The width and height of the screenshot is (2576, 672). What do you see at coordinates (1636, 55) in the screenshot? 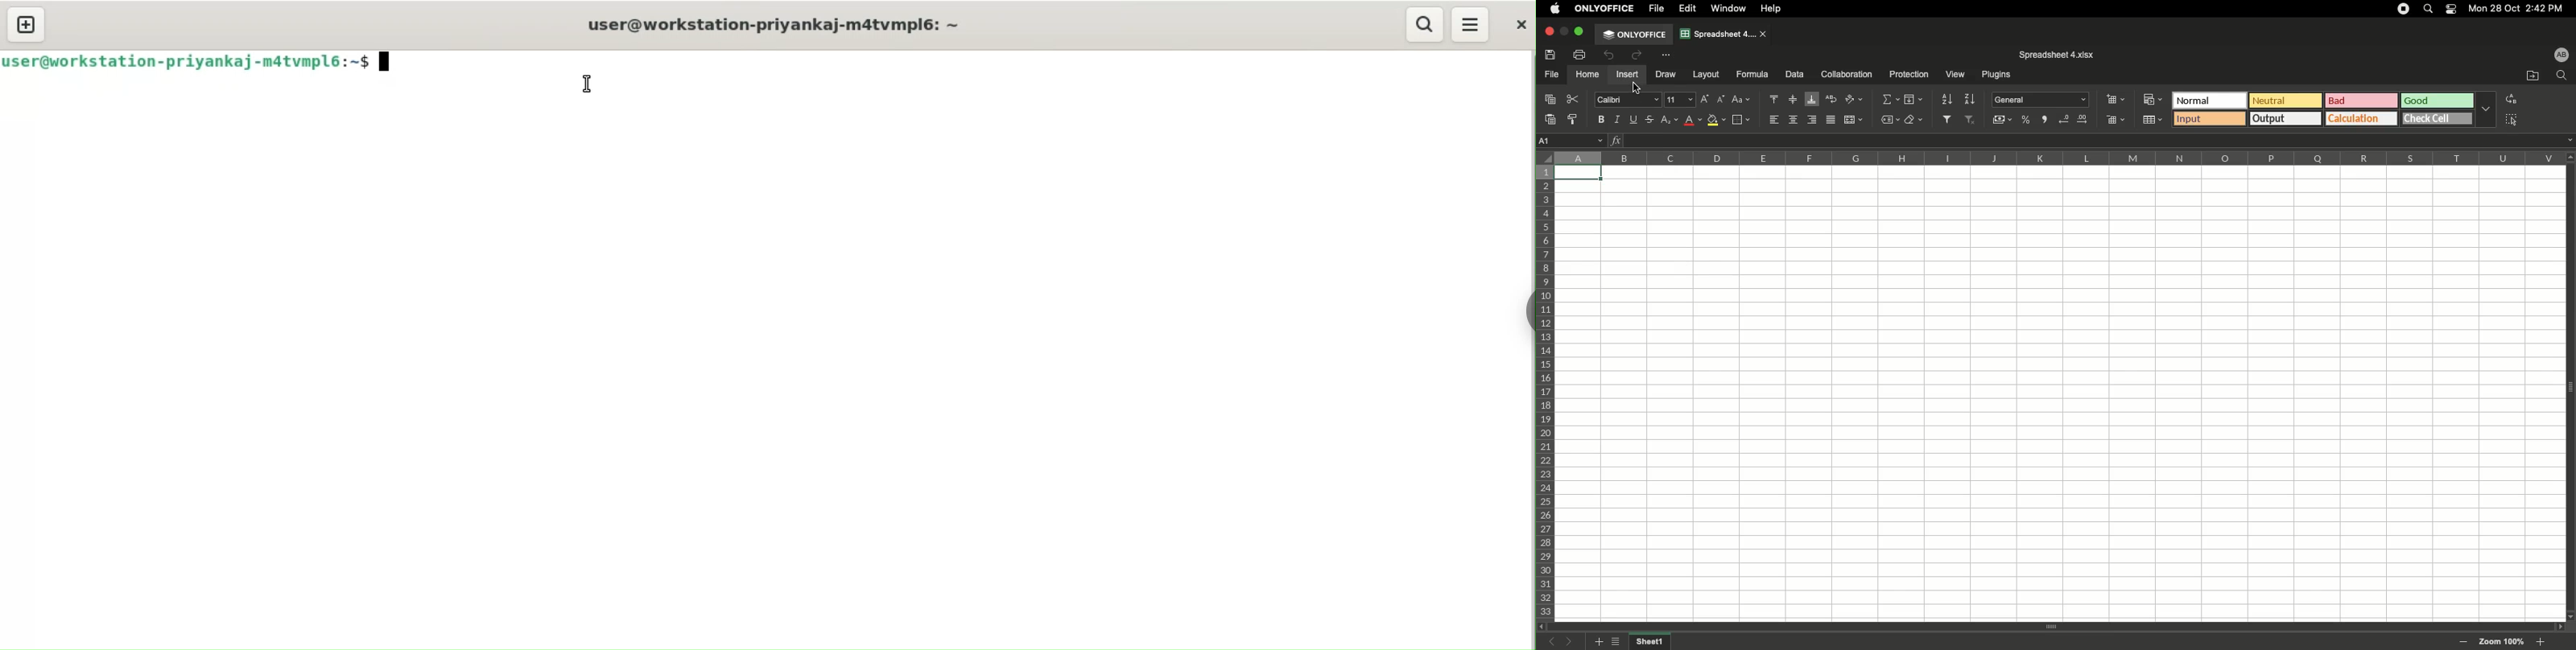
I see `Redo` at bounding box center [1636, 55].